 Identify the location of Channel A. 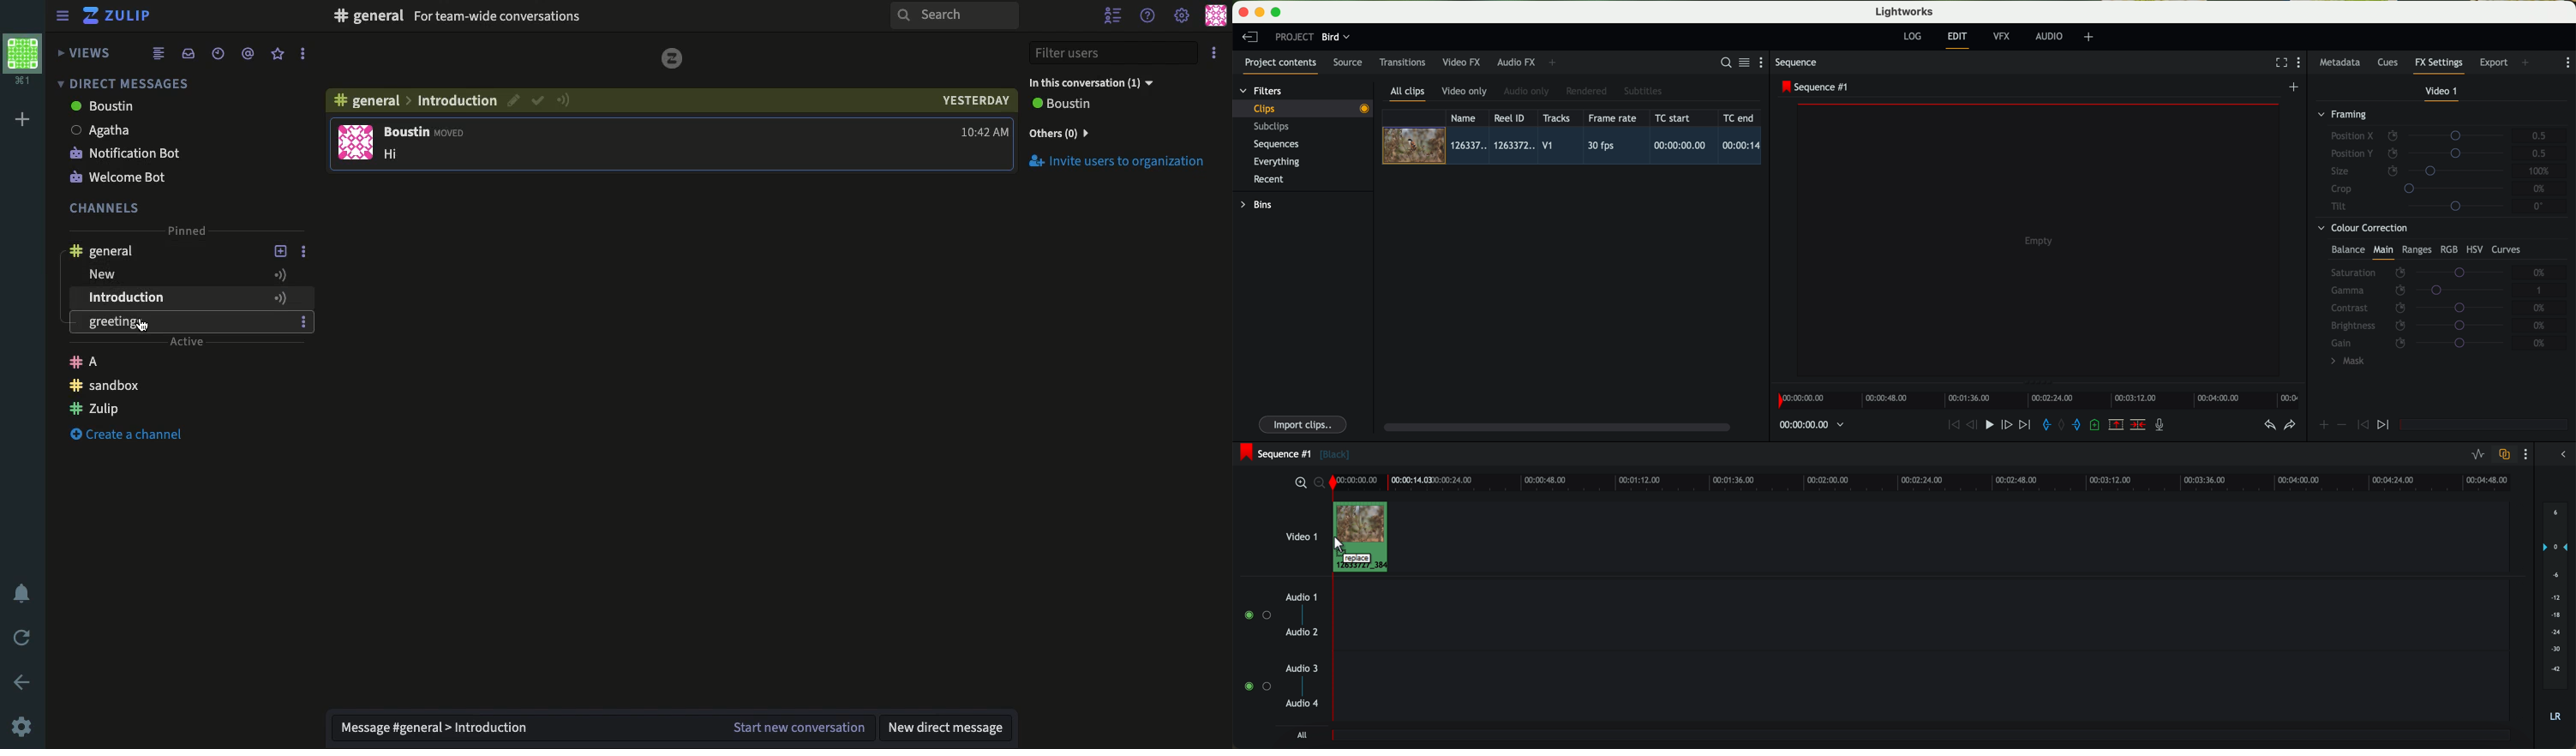
(181, 364).